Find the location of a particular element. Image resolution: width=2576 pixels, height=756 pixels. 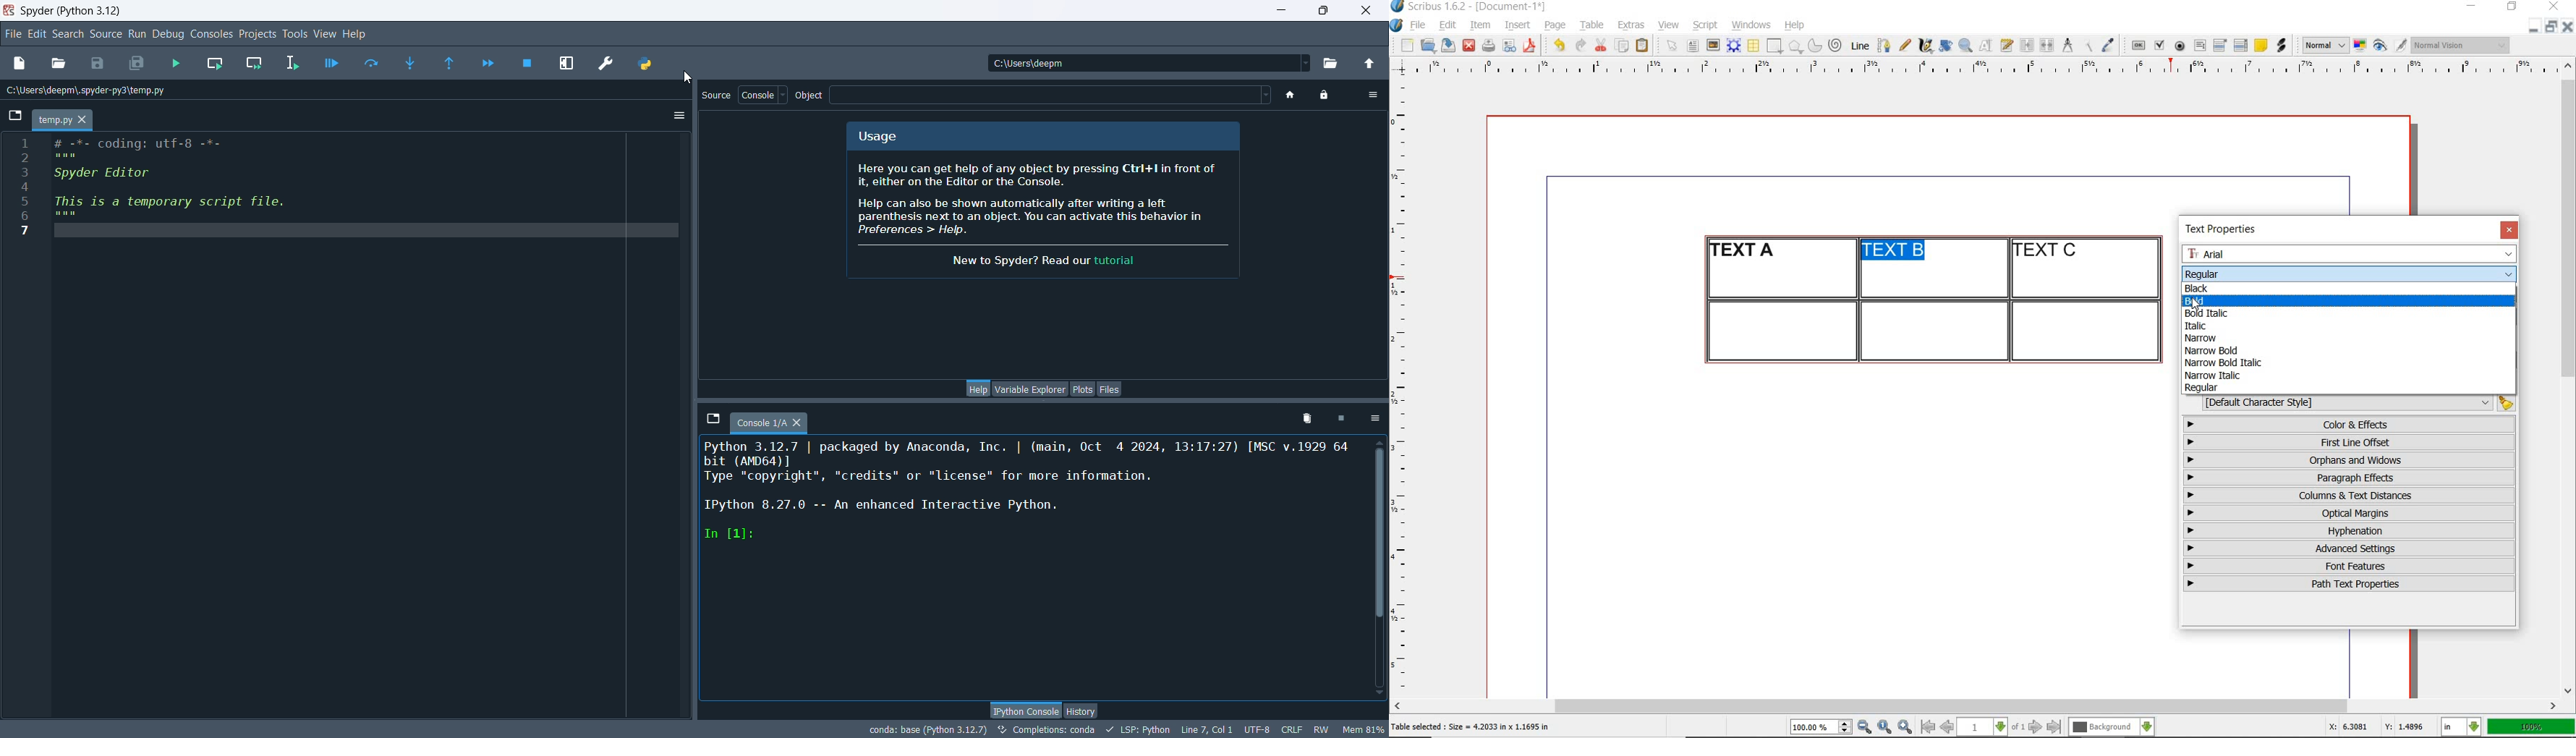

copy is located at coordinates (1623, 47).